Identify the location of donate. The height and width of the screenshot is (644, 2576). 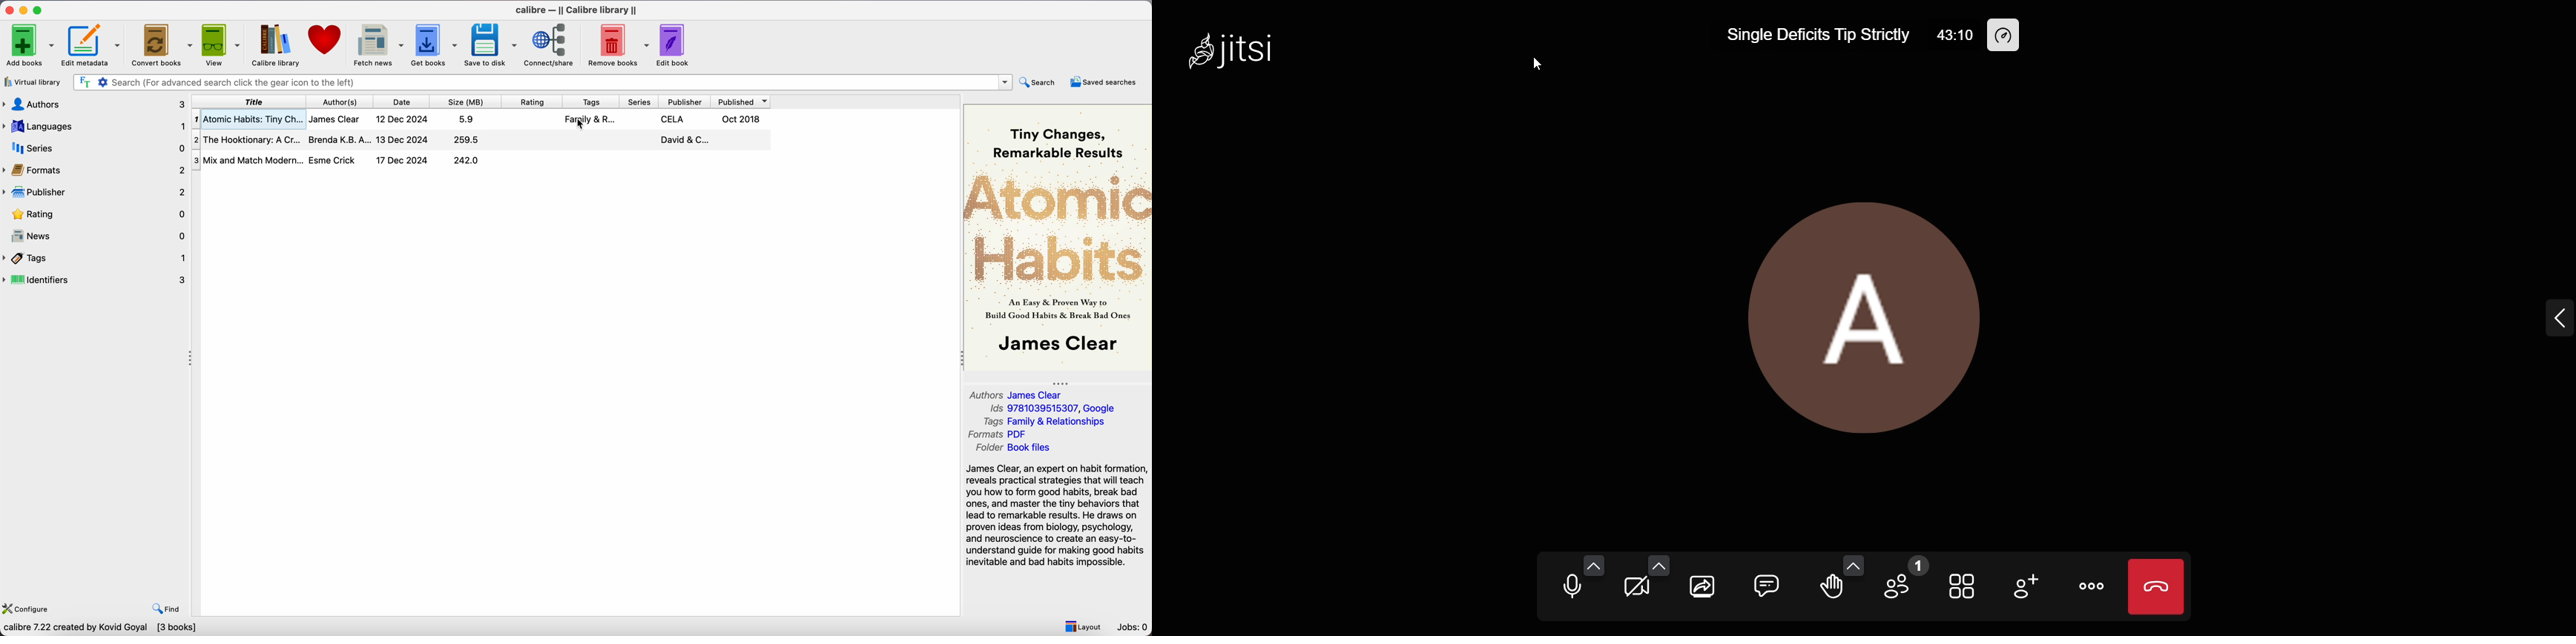
(325, 39).